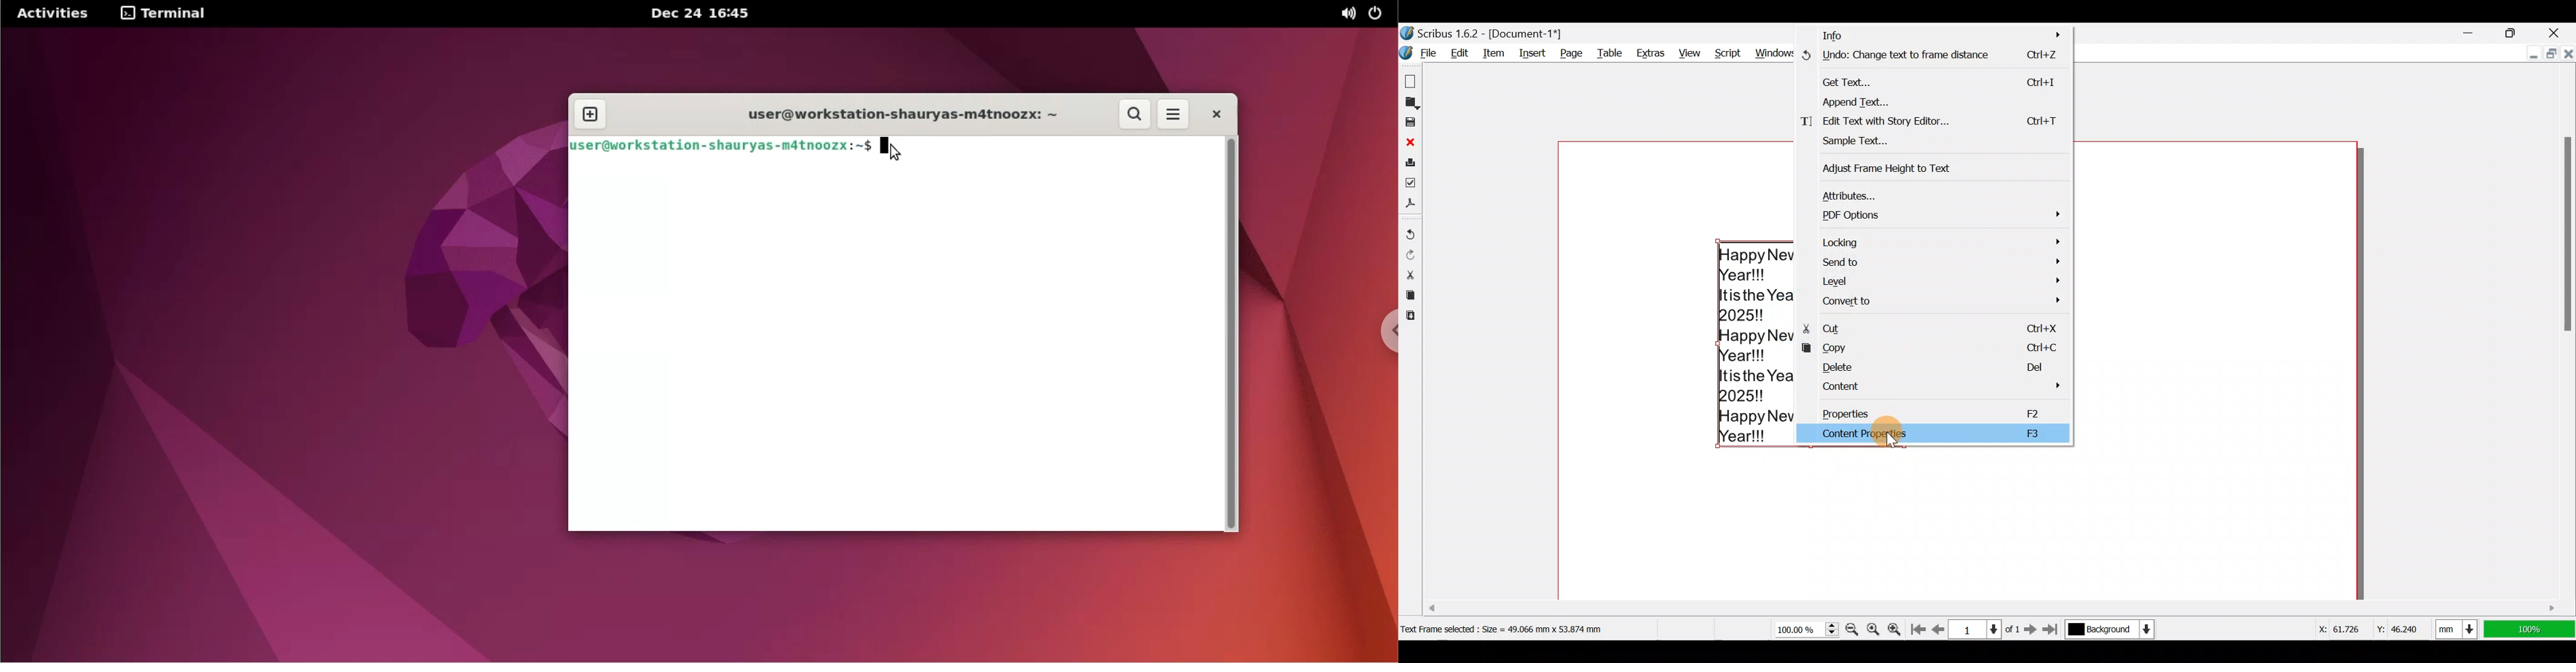 Image resolution: width=2576 pixels, height=672 pixels. What do you see at coordinates (1889, 443) in the screenshot?
I see `Cursor on content properties` at bounding box center [1889, 443].